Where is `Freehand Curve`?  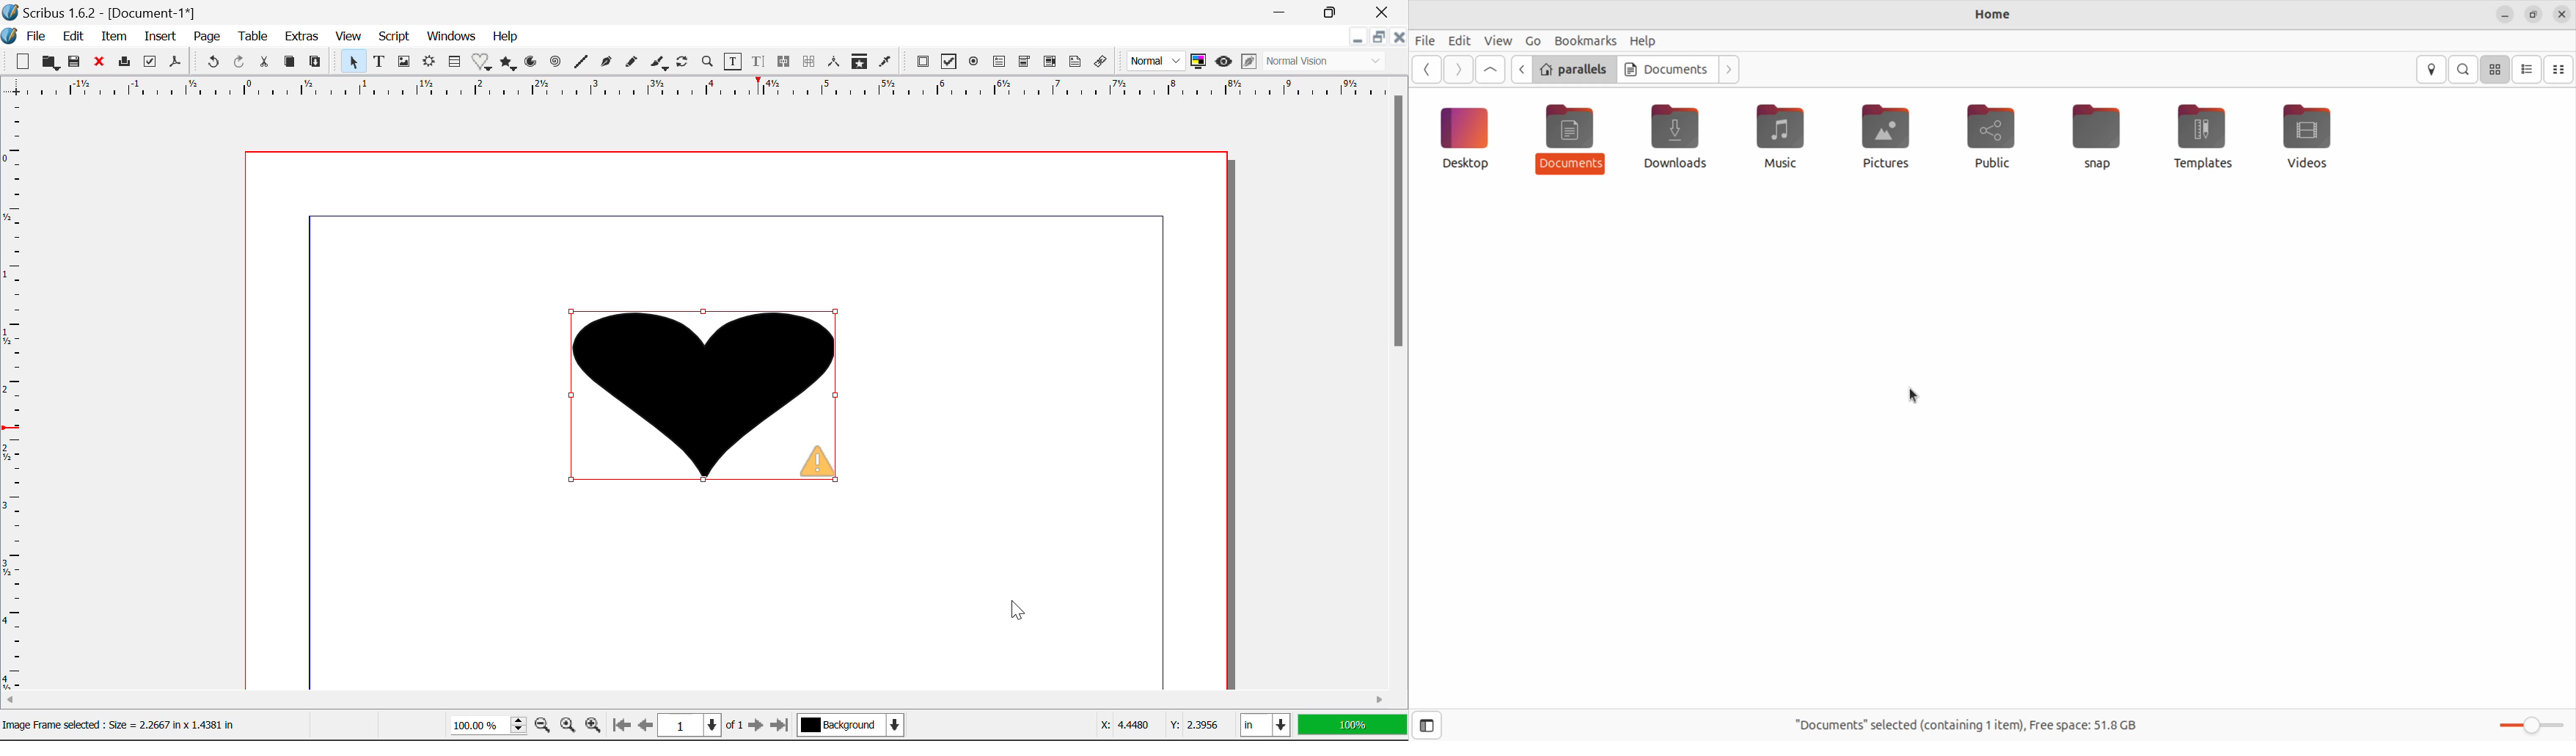
Freehand Curve is located at coordinates (633, 62).